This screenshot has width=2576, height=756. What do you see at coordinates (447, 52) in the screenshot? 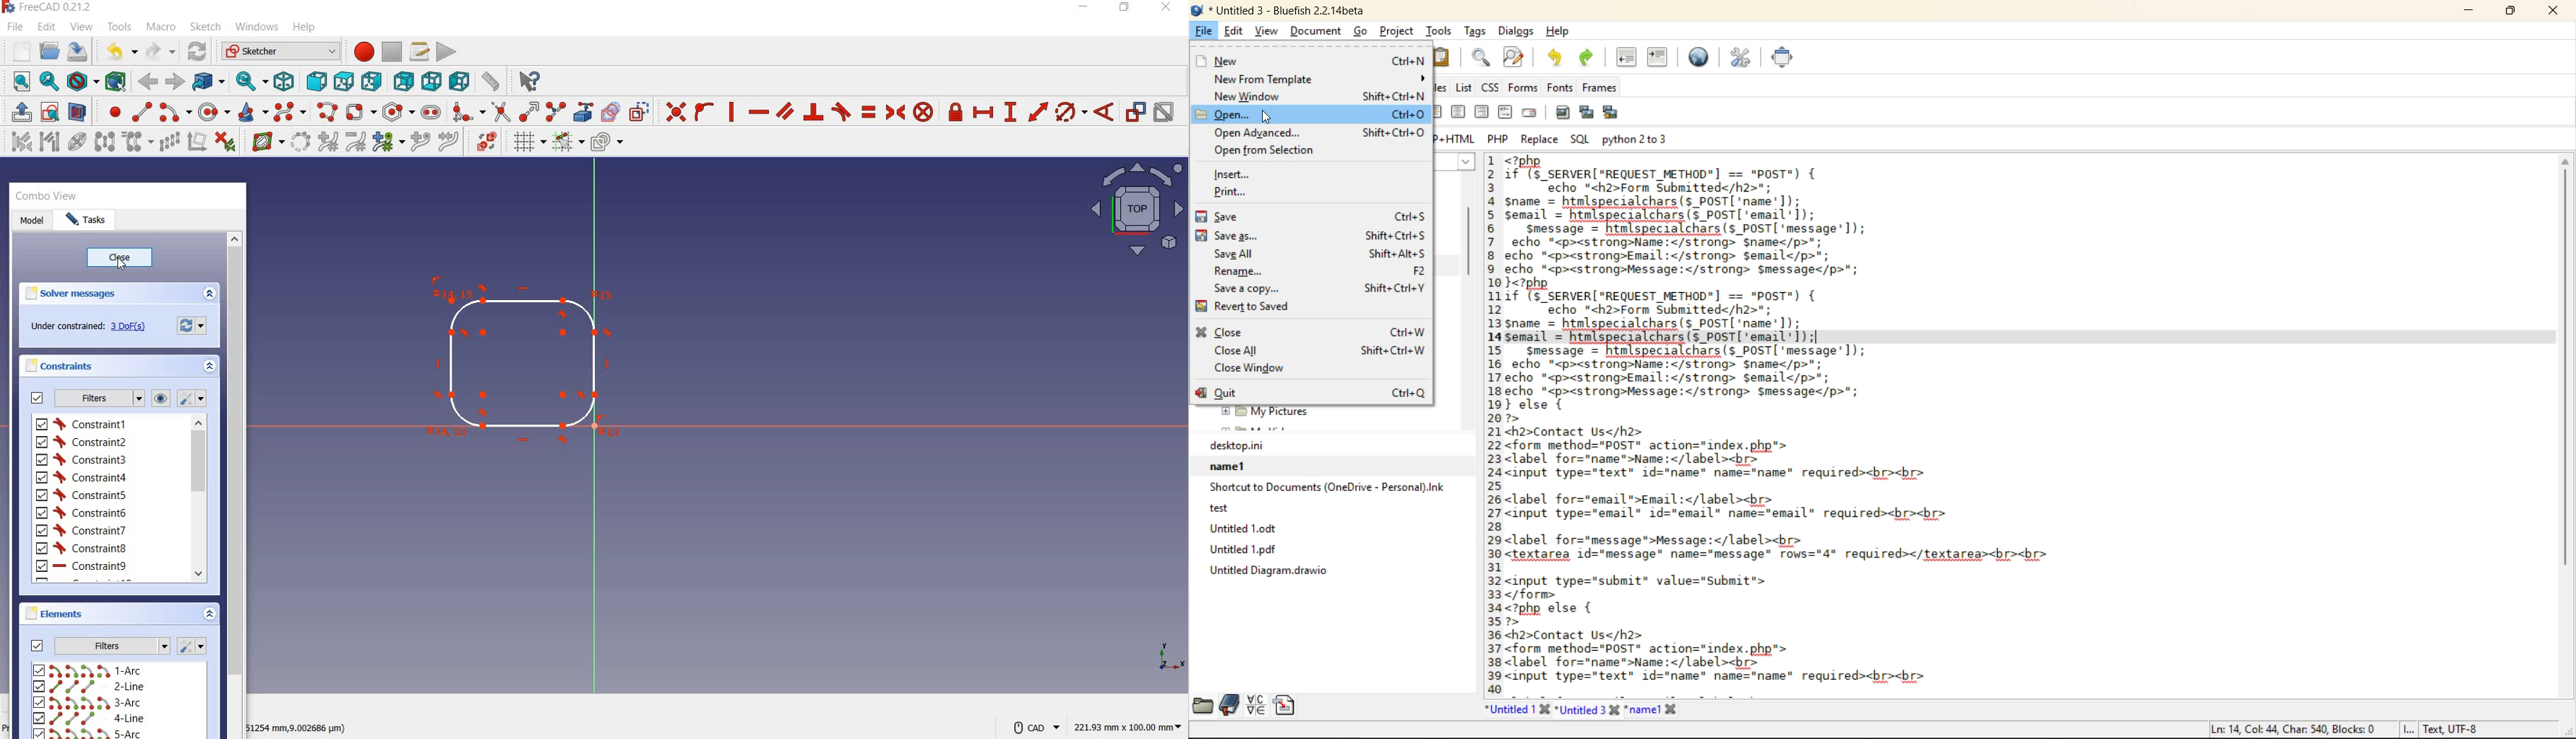
I see `execute macro` at bounding box center [447, 52].